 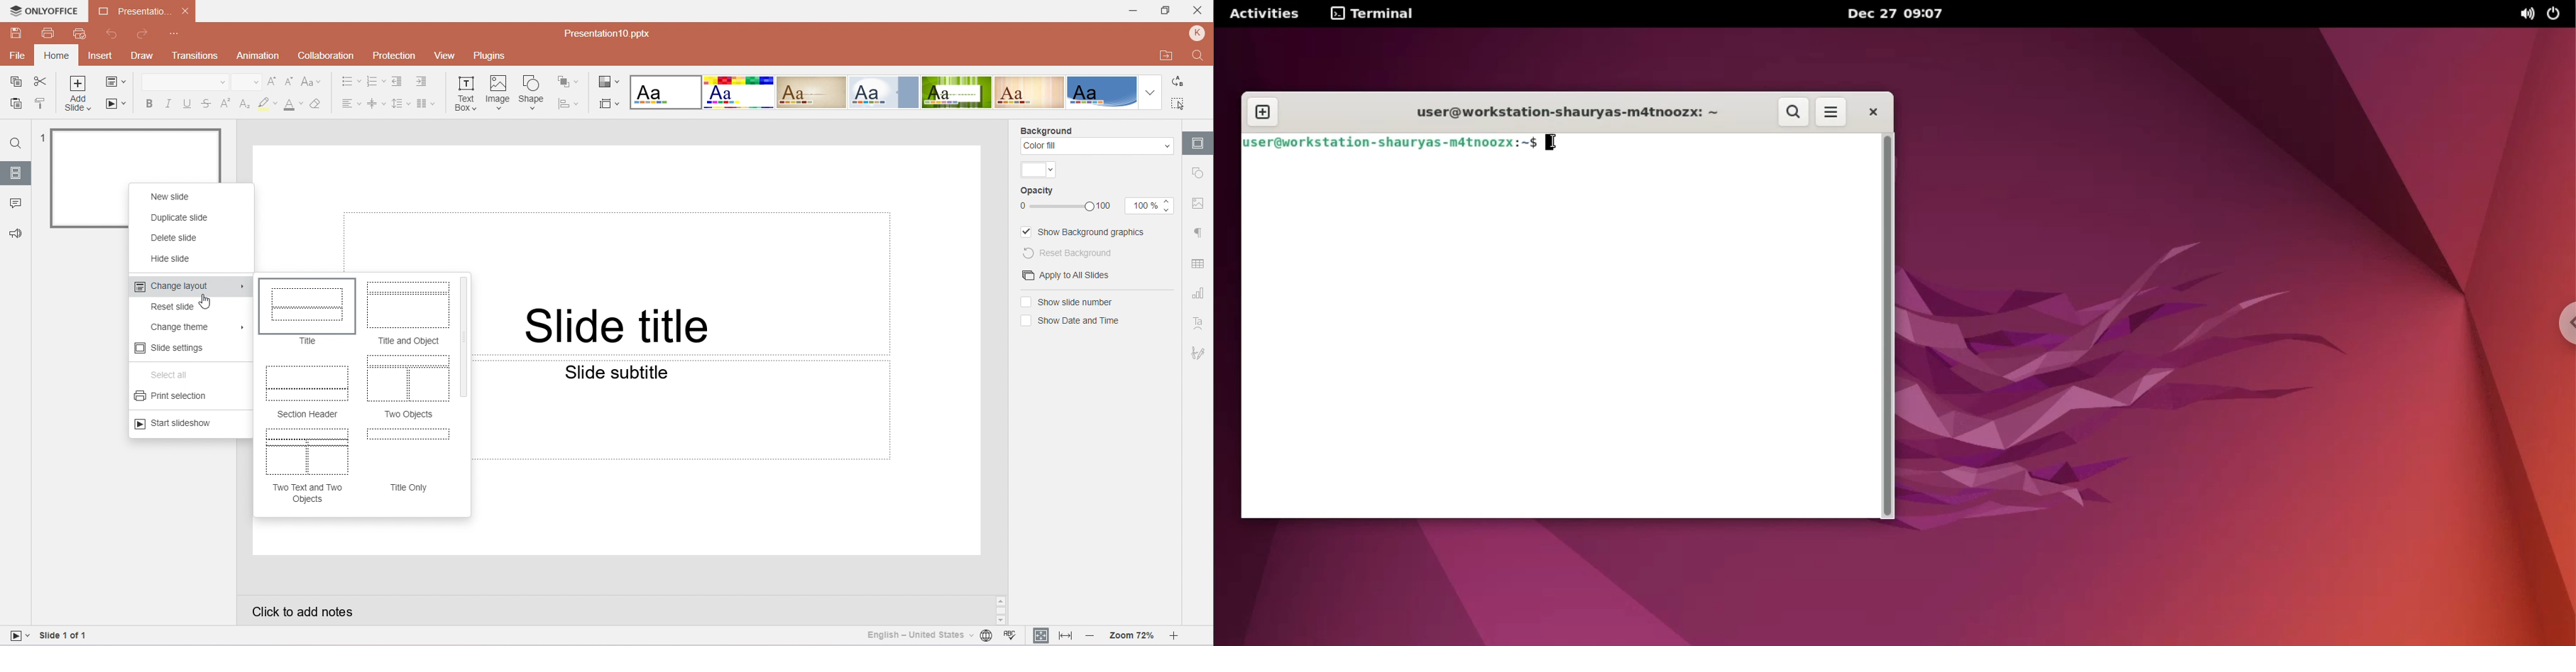 What do you see at coordinates (167, 103) in the screenshot?
I see `Italic` at bounding box center [167, 103].